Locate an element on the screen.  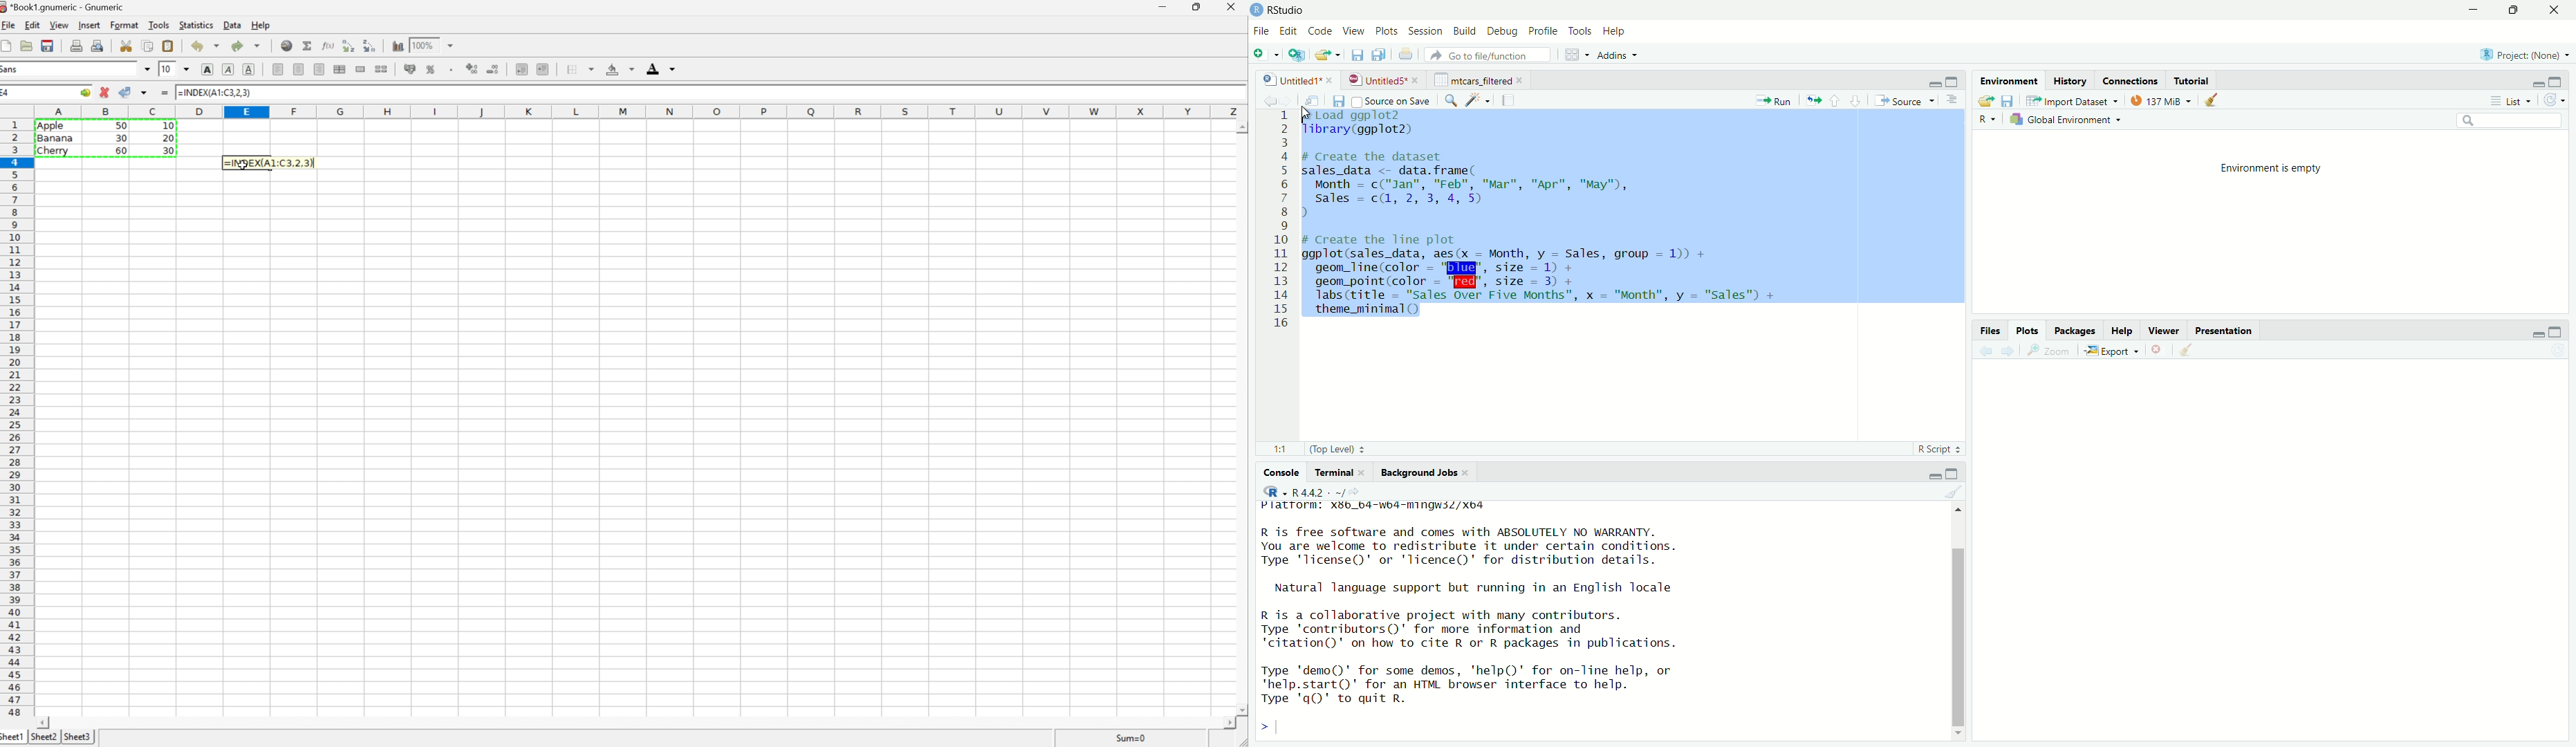
print current file is located at coordinates (1407, 55).